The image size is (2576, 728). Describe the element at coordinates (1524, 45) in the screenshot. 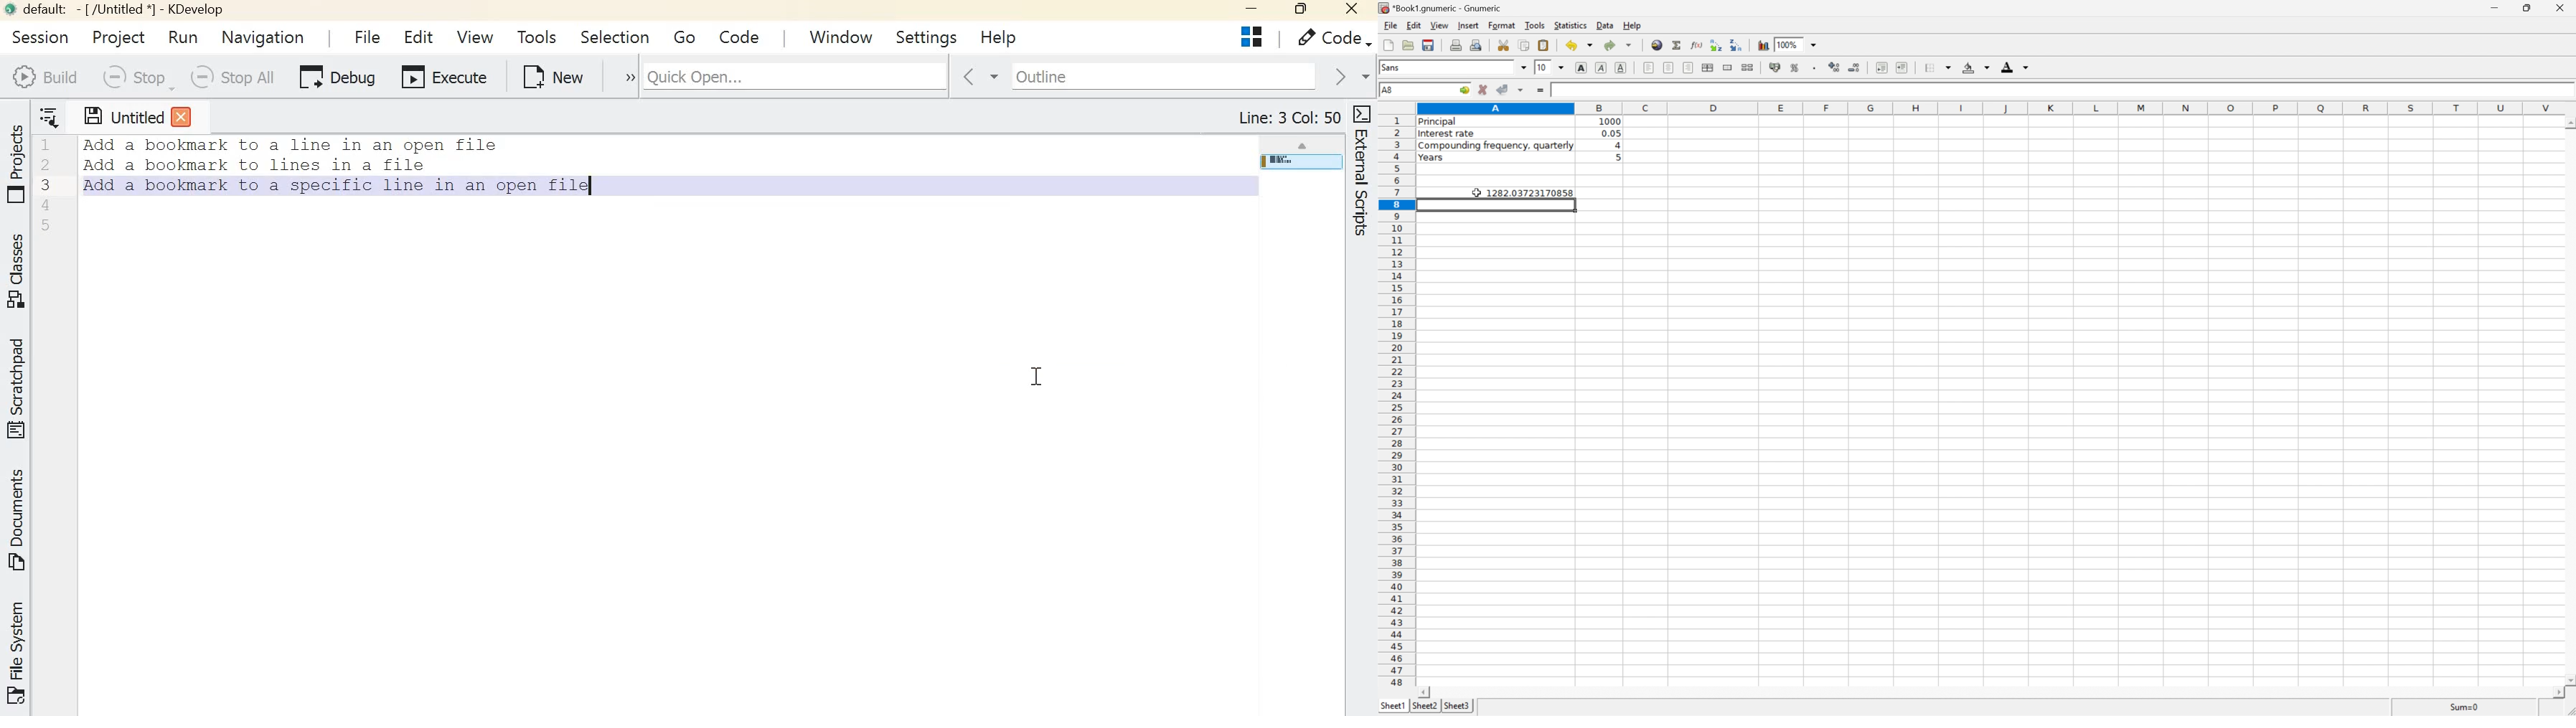

I see `copy` at that location.